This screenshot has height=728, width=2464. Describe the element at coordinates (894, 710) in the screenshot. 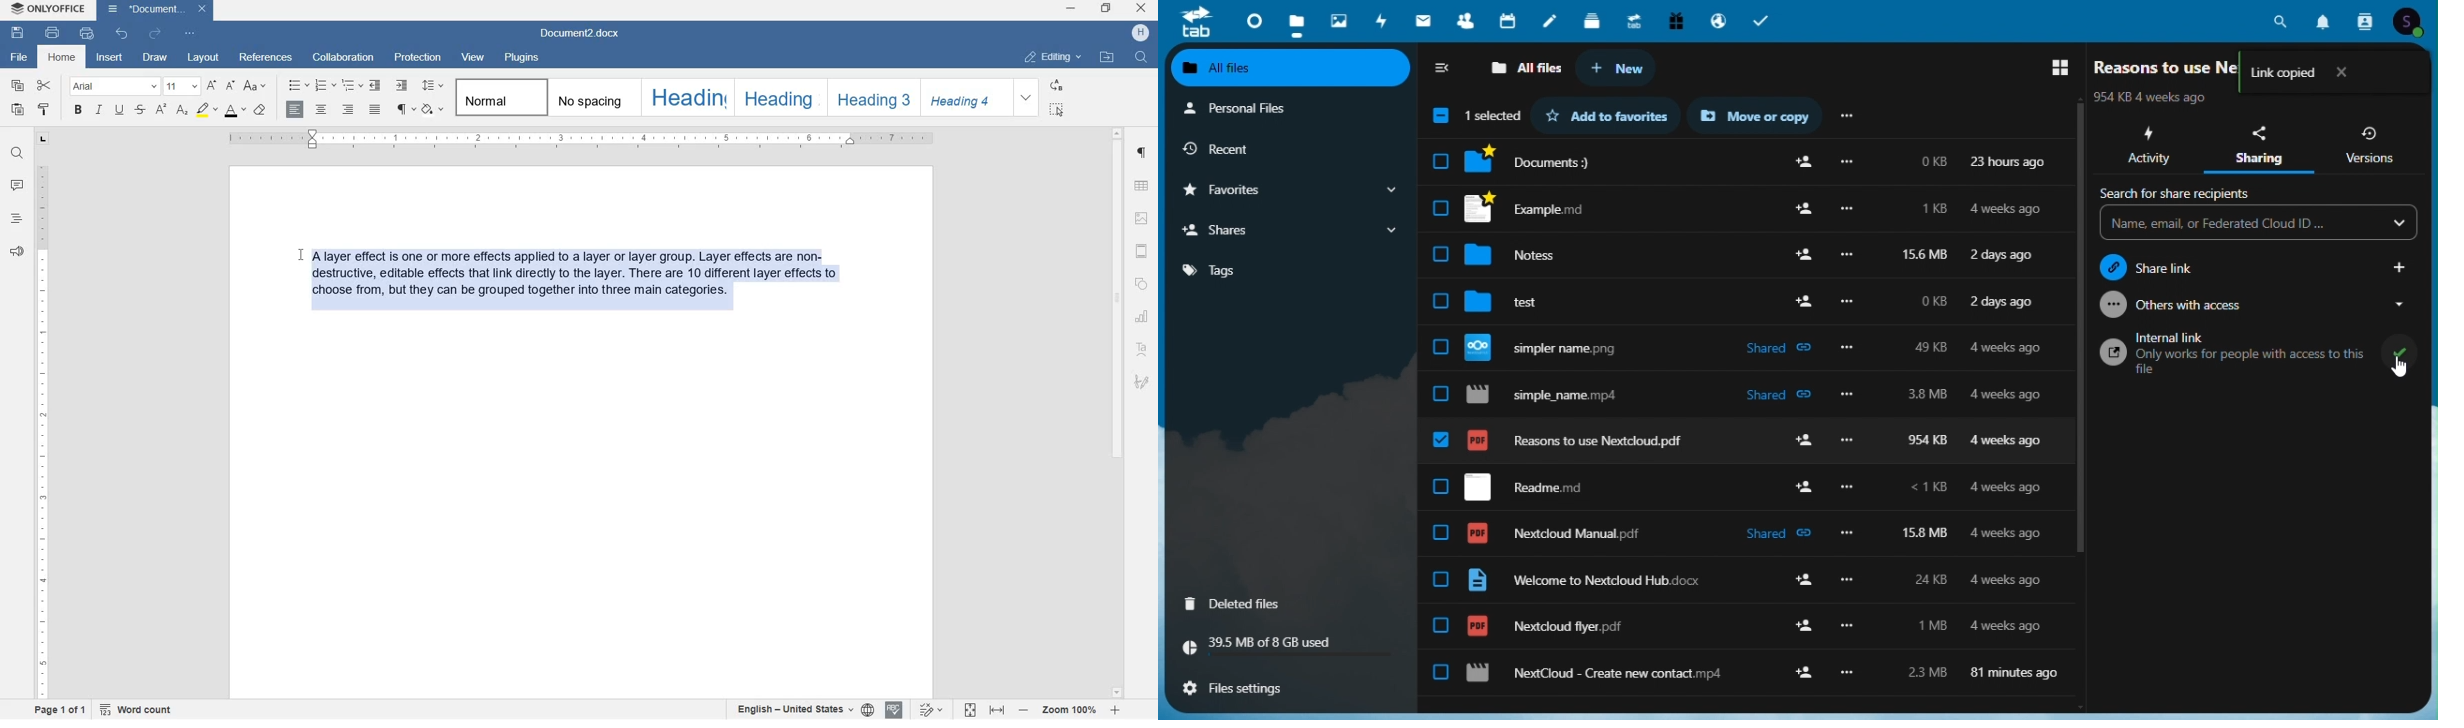

I see `spell checking` at that location.